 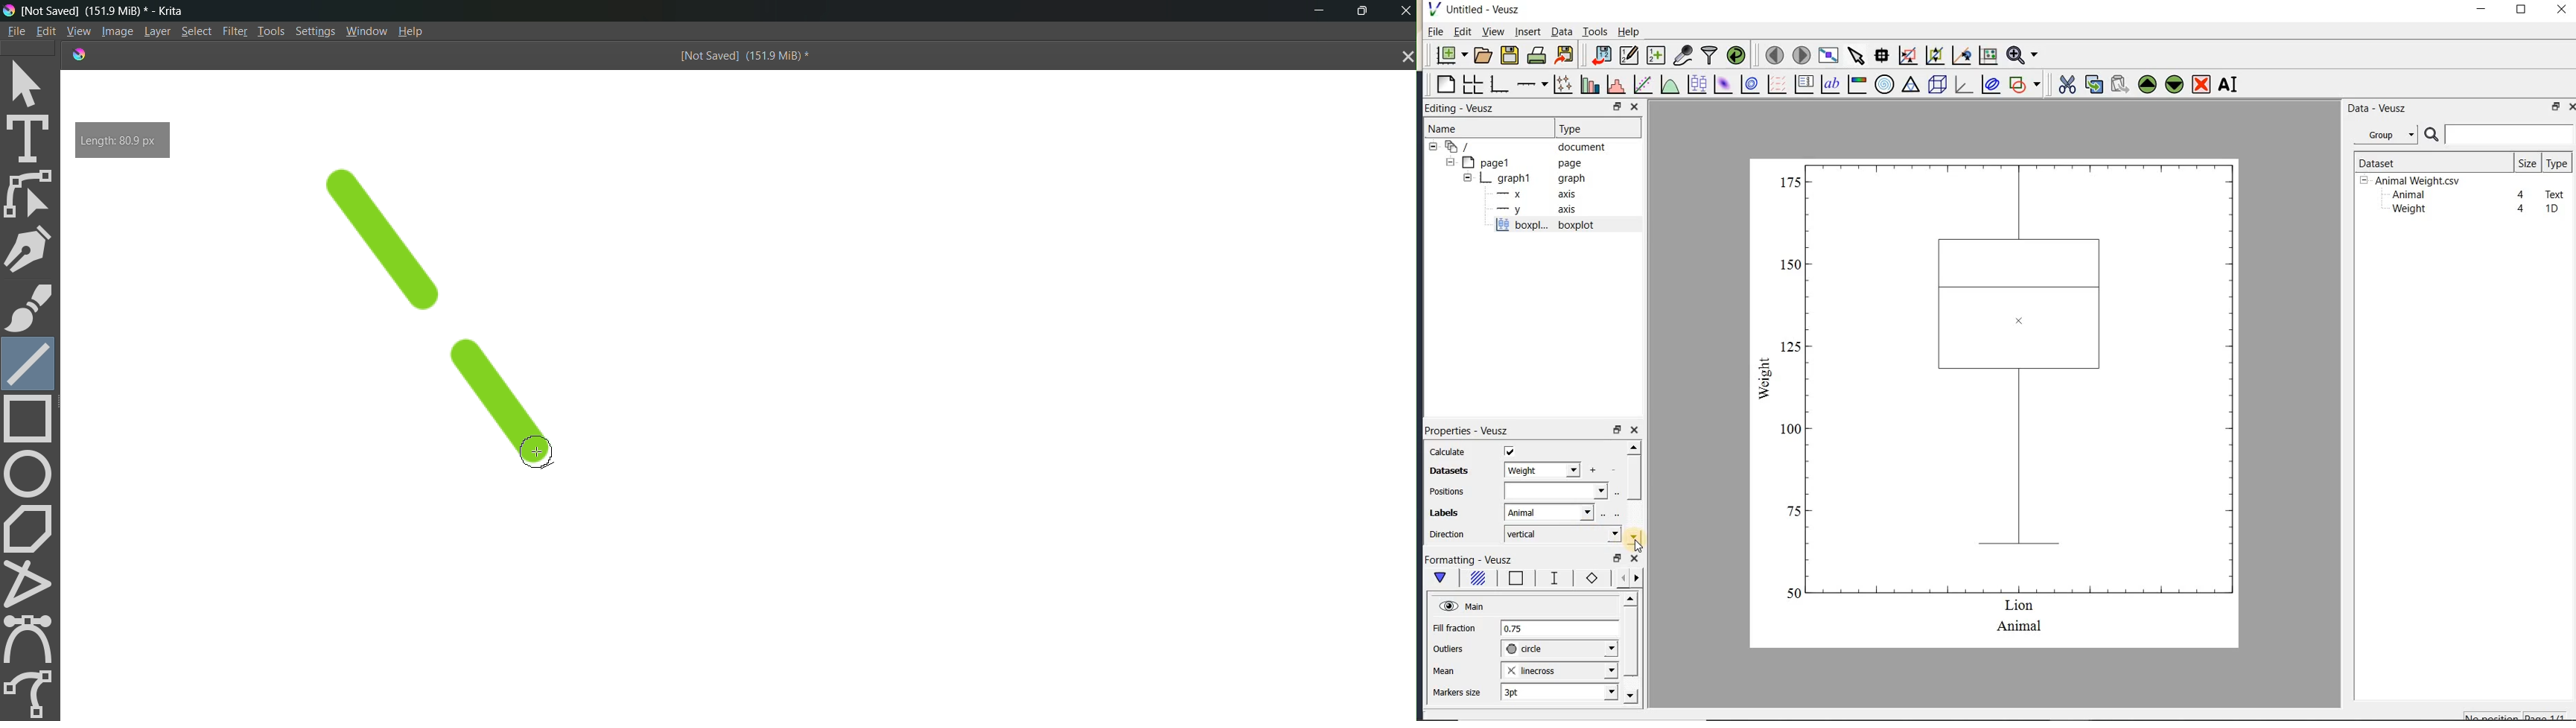 I want to click on markers size, so click(x=1459, y=693).